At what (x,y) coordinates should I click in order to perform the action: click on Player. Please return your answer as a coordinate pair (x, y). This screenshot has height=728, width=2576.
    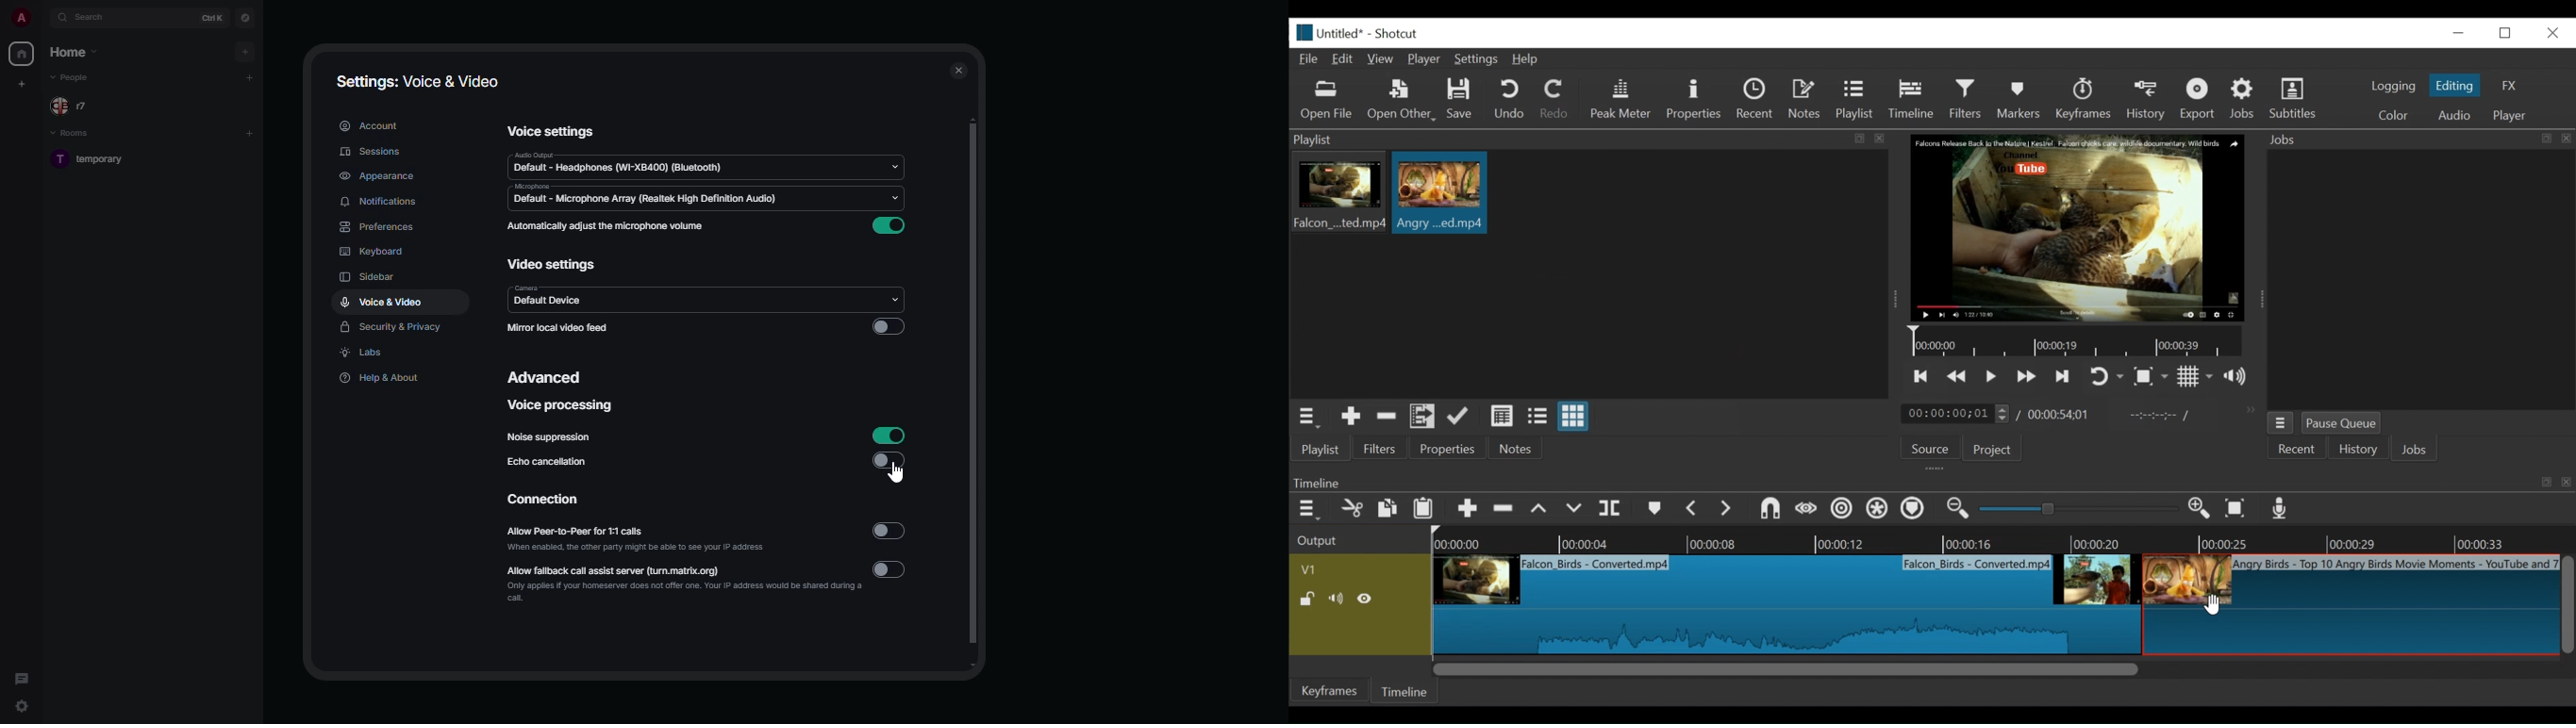
    Looking at the image, I should click on (1427, 60).